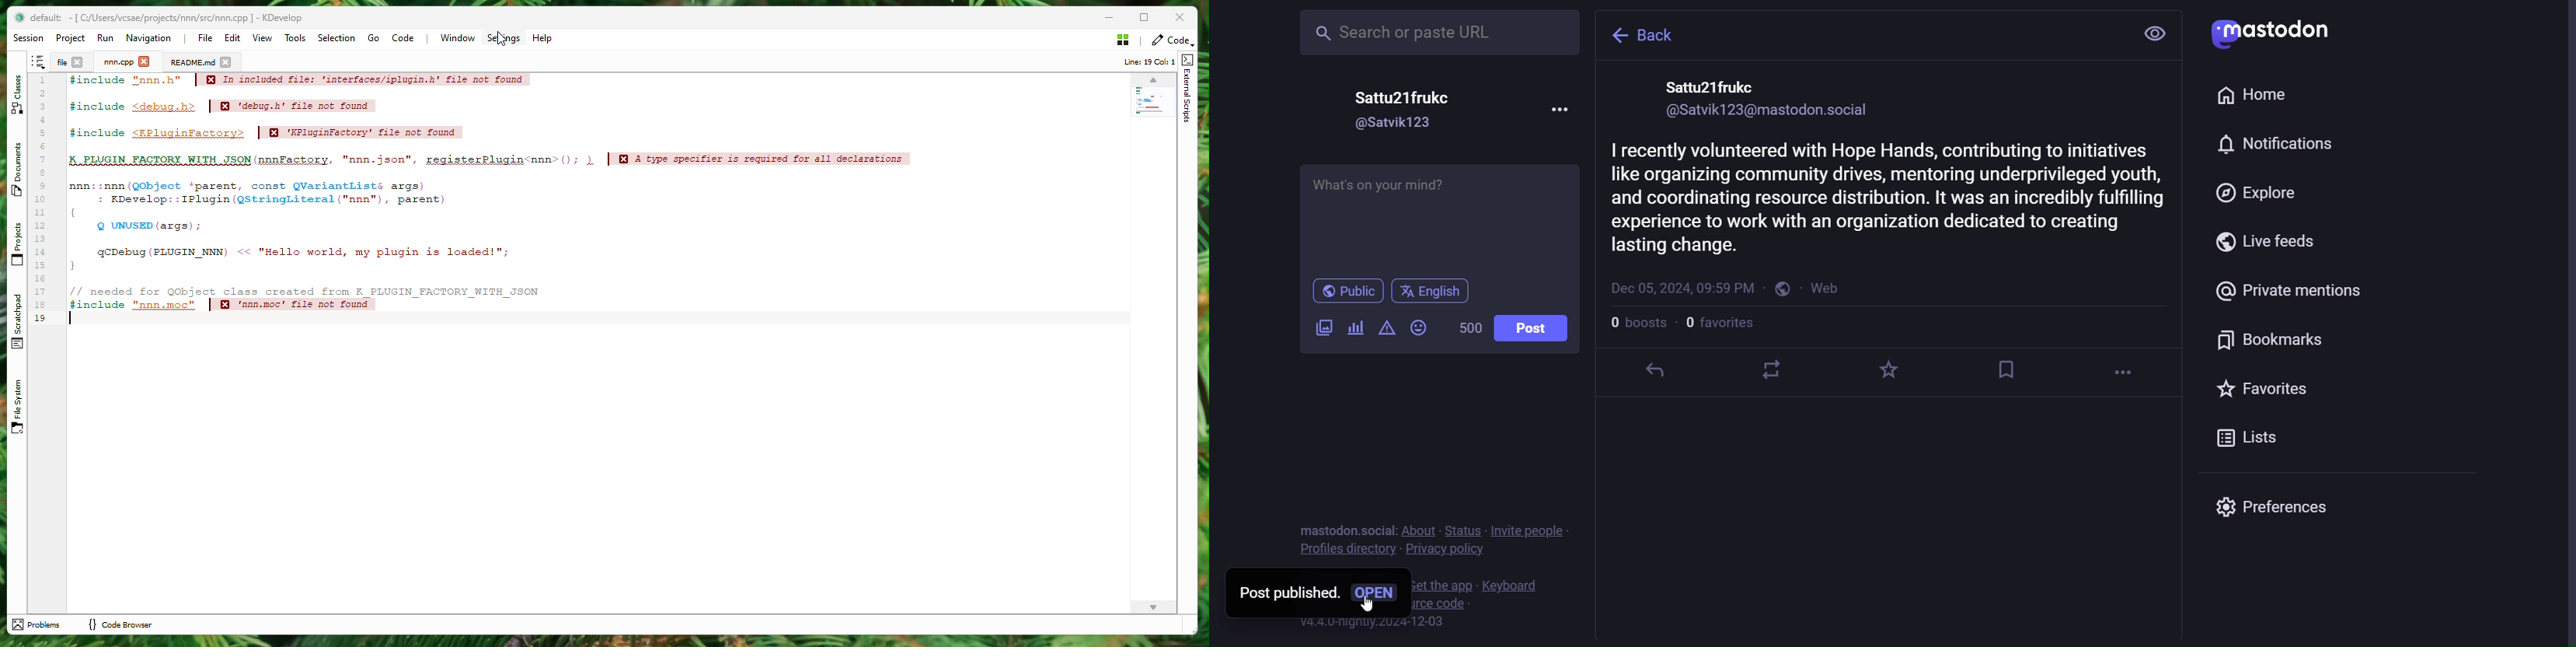  I want to click on bookmark, so click(2269, 341).